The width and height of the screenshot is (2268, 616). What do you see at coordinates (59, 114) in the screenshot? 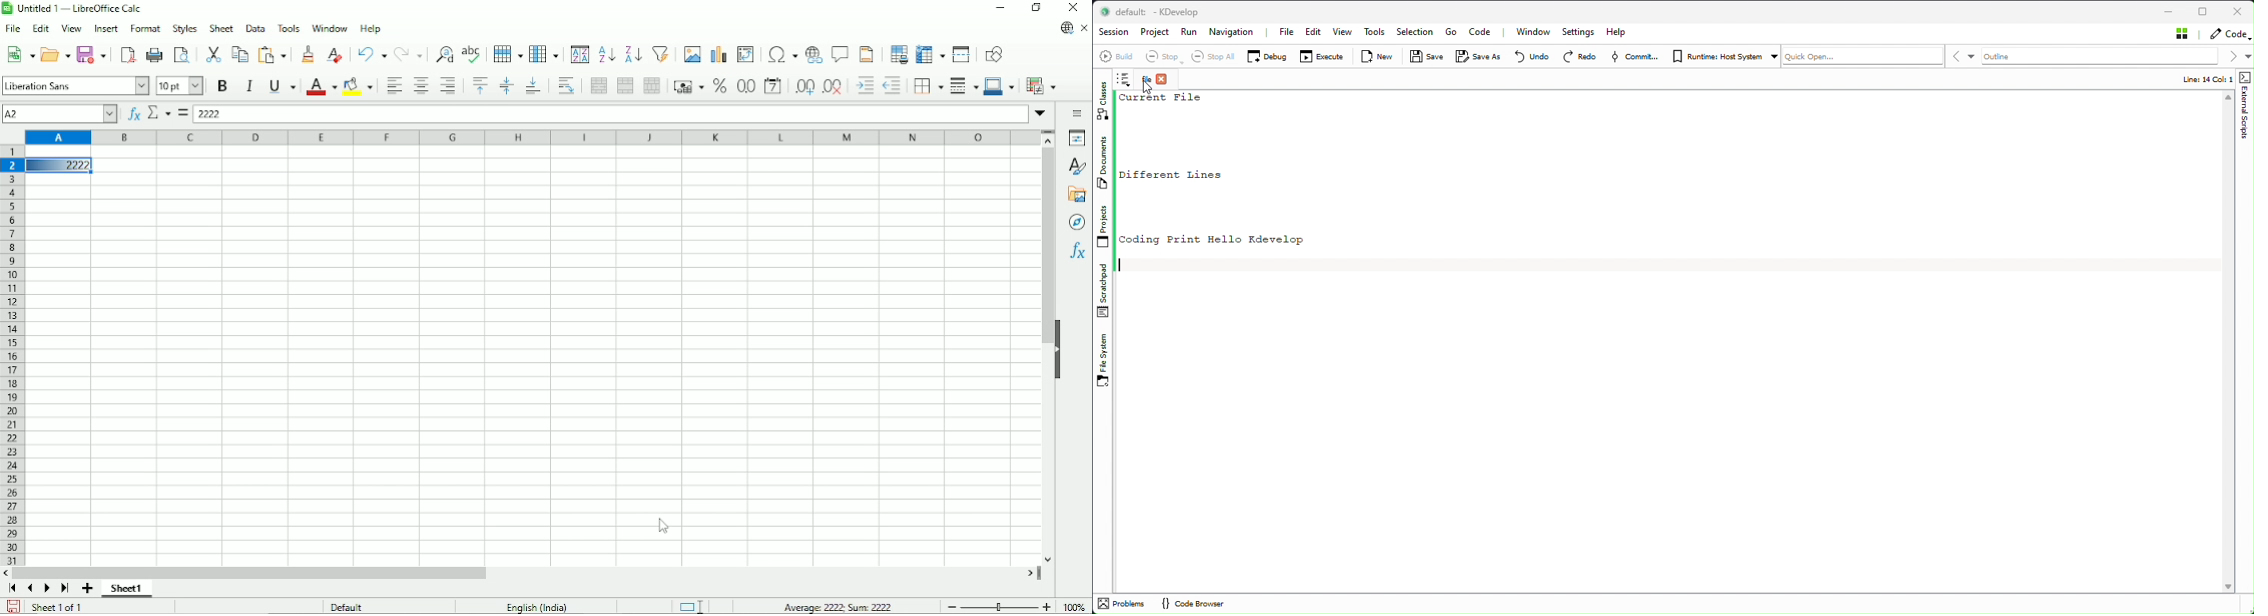
I see `Current cell` at bounding box center [59, 114].